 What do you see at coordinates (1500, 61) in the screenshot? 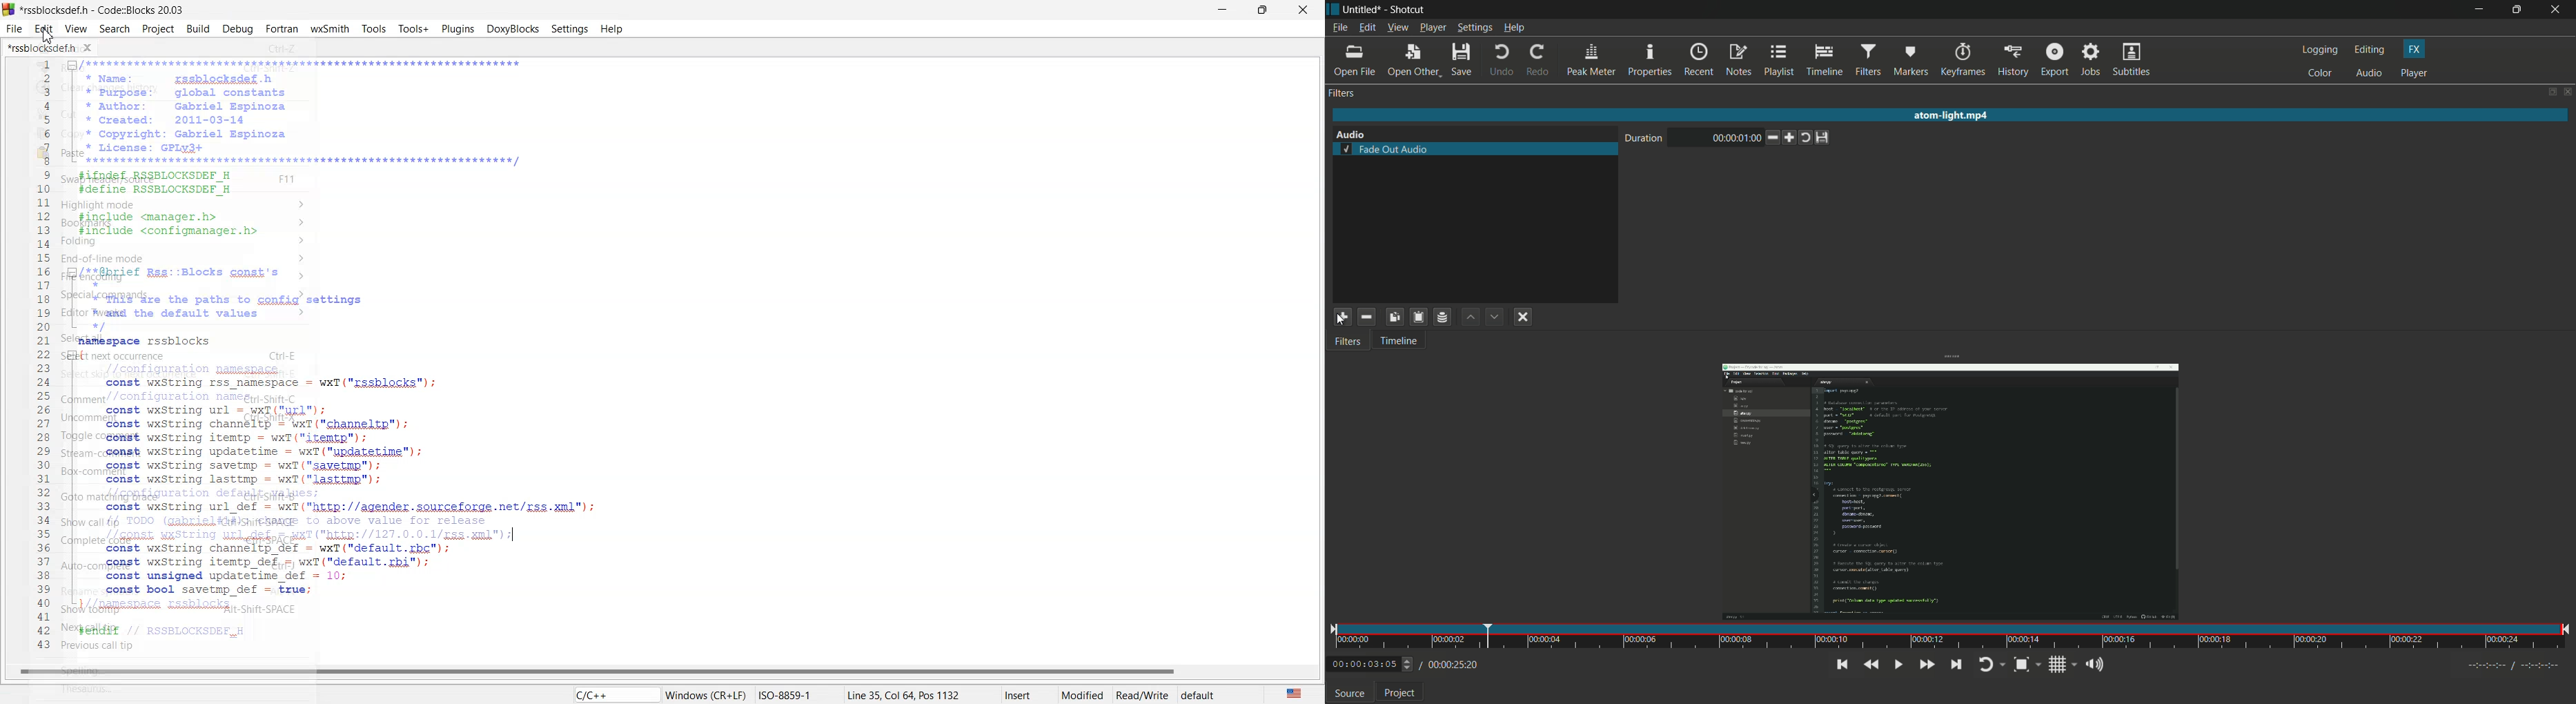
I see `undo` at bounding box center [1500, 61].